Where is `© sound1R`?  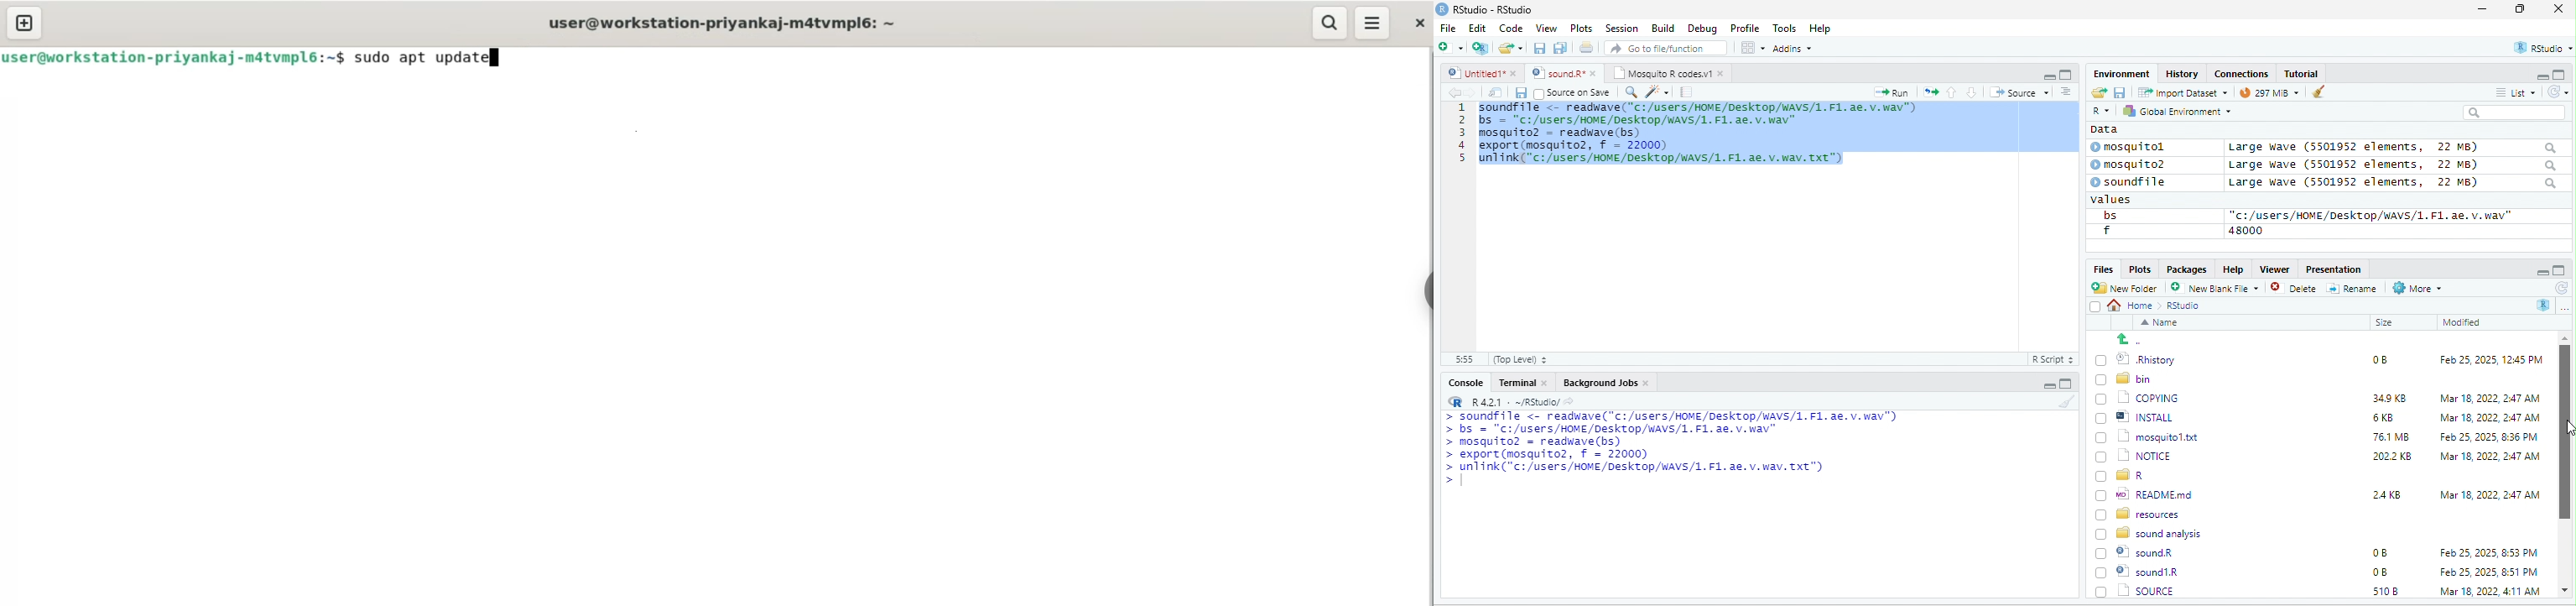 © sound1R is located at coordinates (2140, 554).